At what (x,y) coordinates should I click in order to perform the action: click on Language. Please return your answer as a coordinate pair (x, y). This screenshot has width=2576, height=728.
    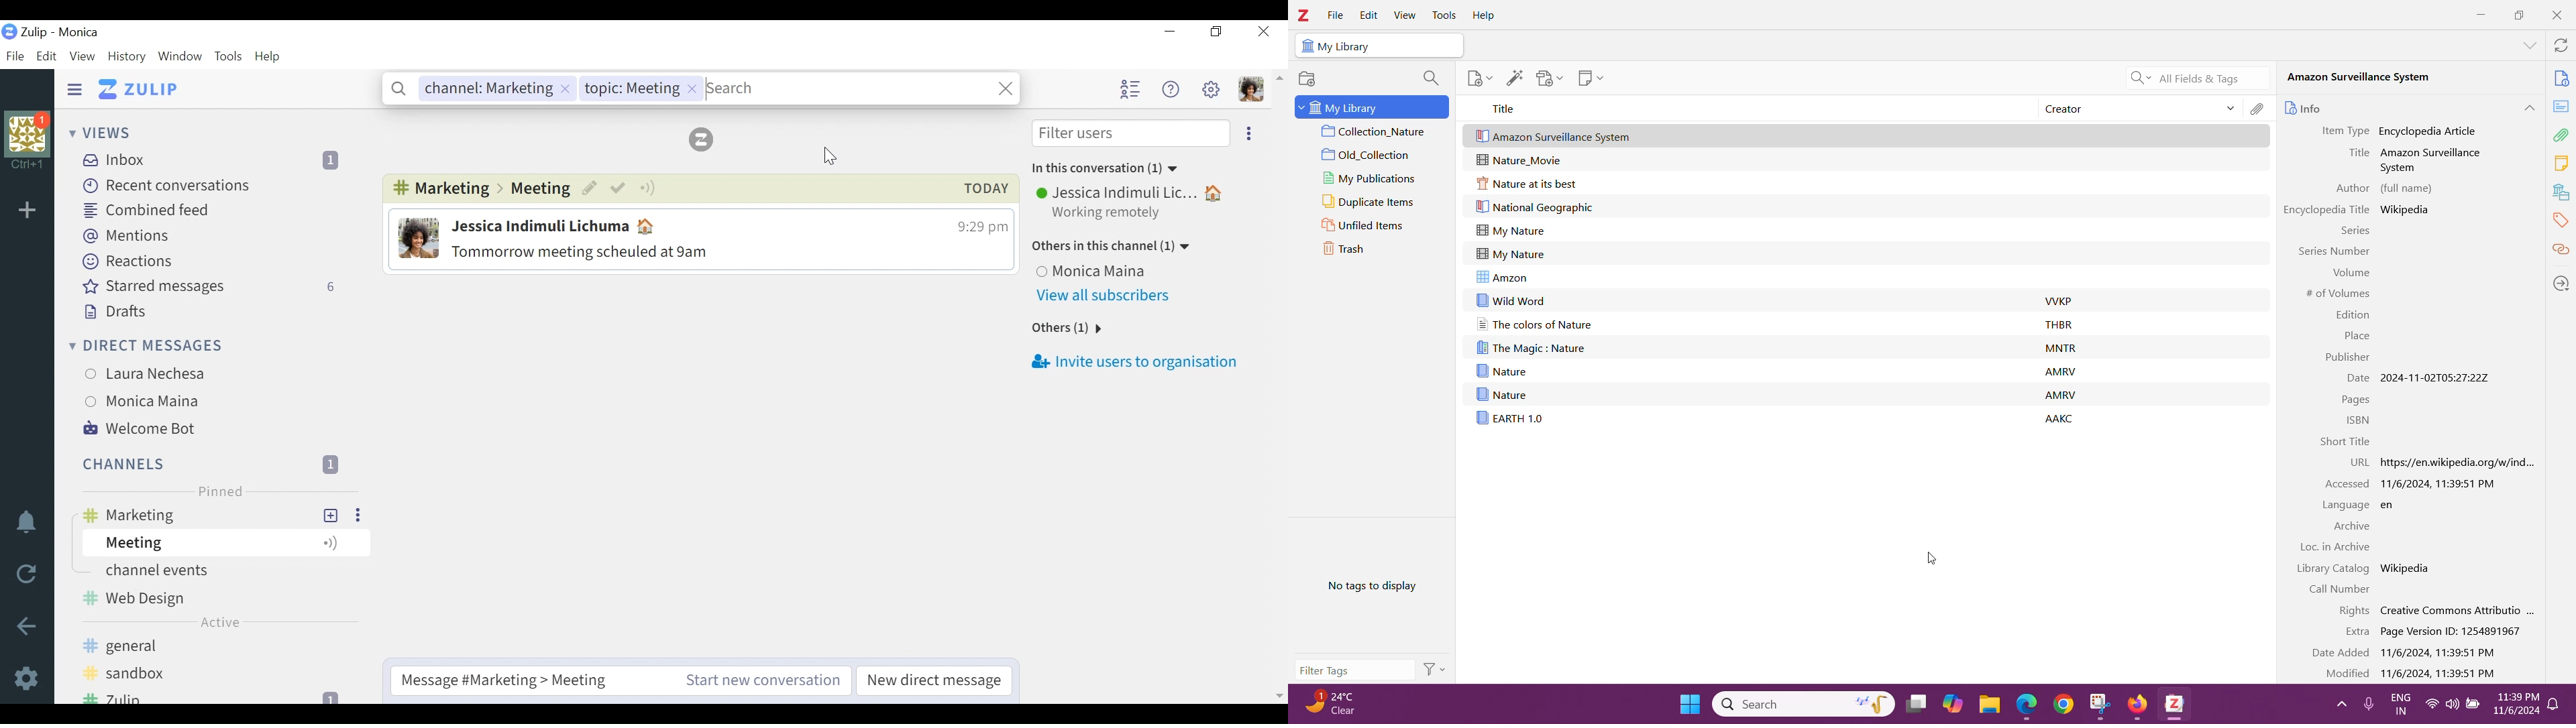
    Looking at the image, I should click on (2343, 506).